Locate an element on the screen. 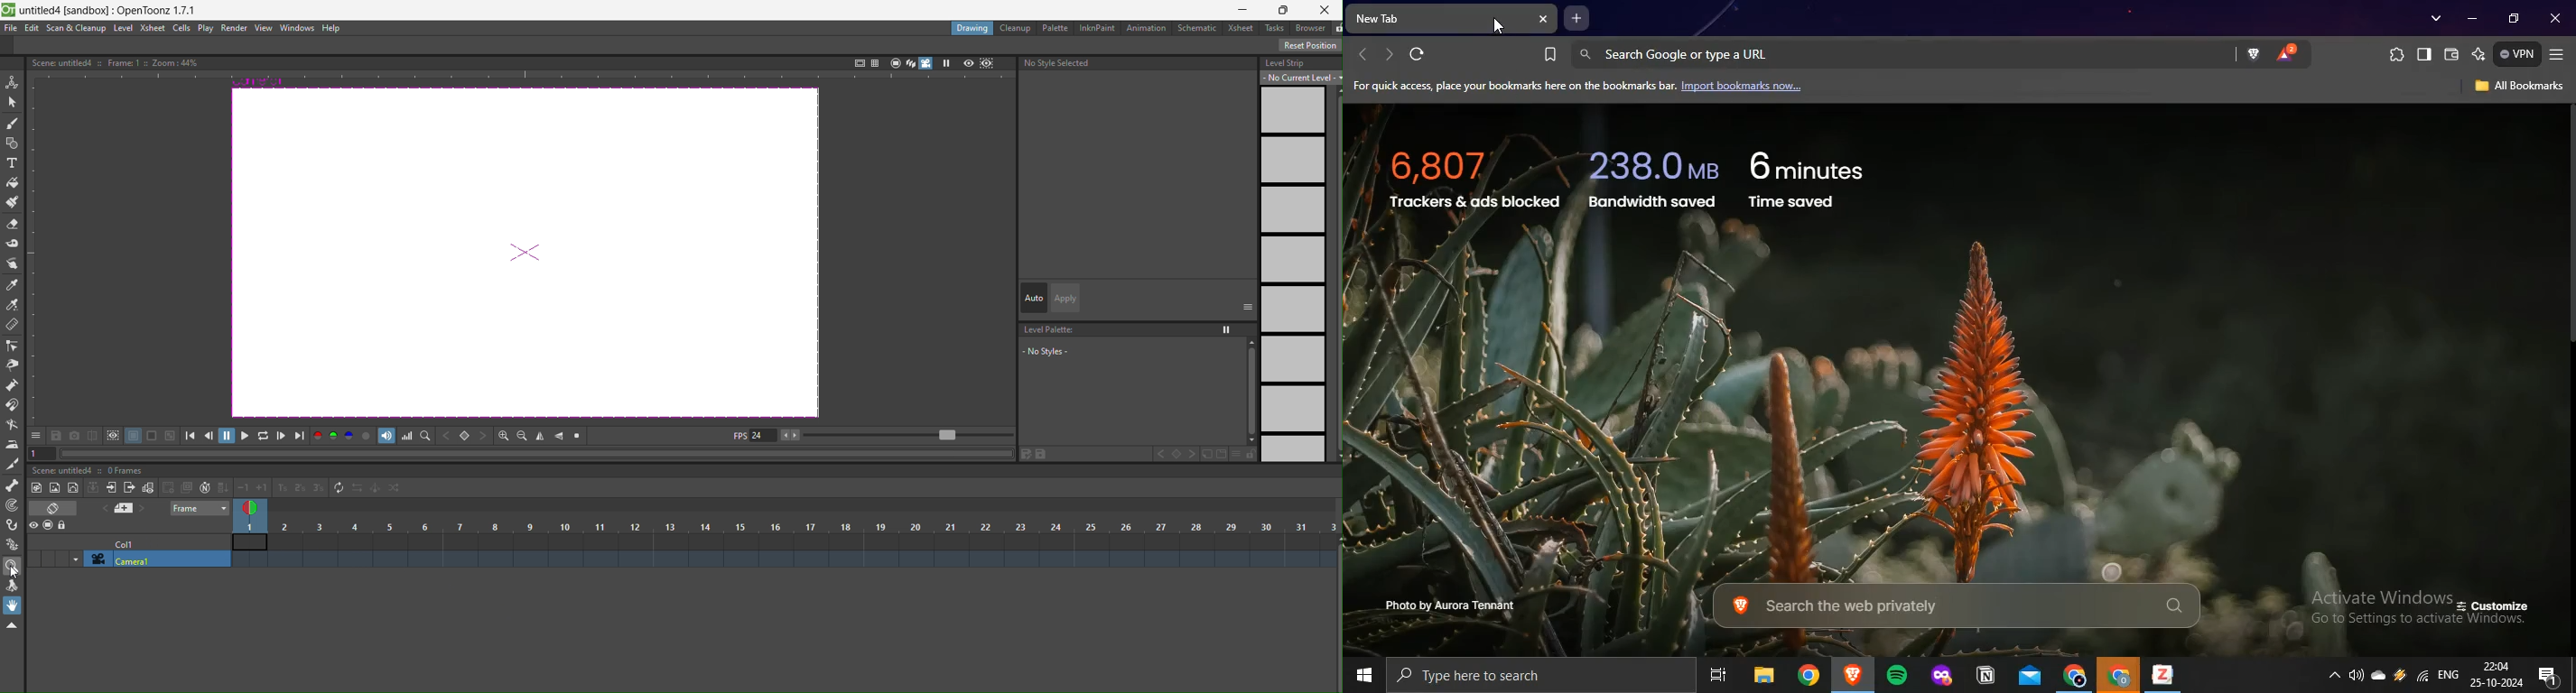 Image resolution: width=2576 pixels, height=700 pixels. tape tool is located at coordinates (13, 245).